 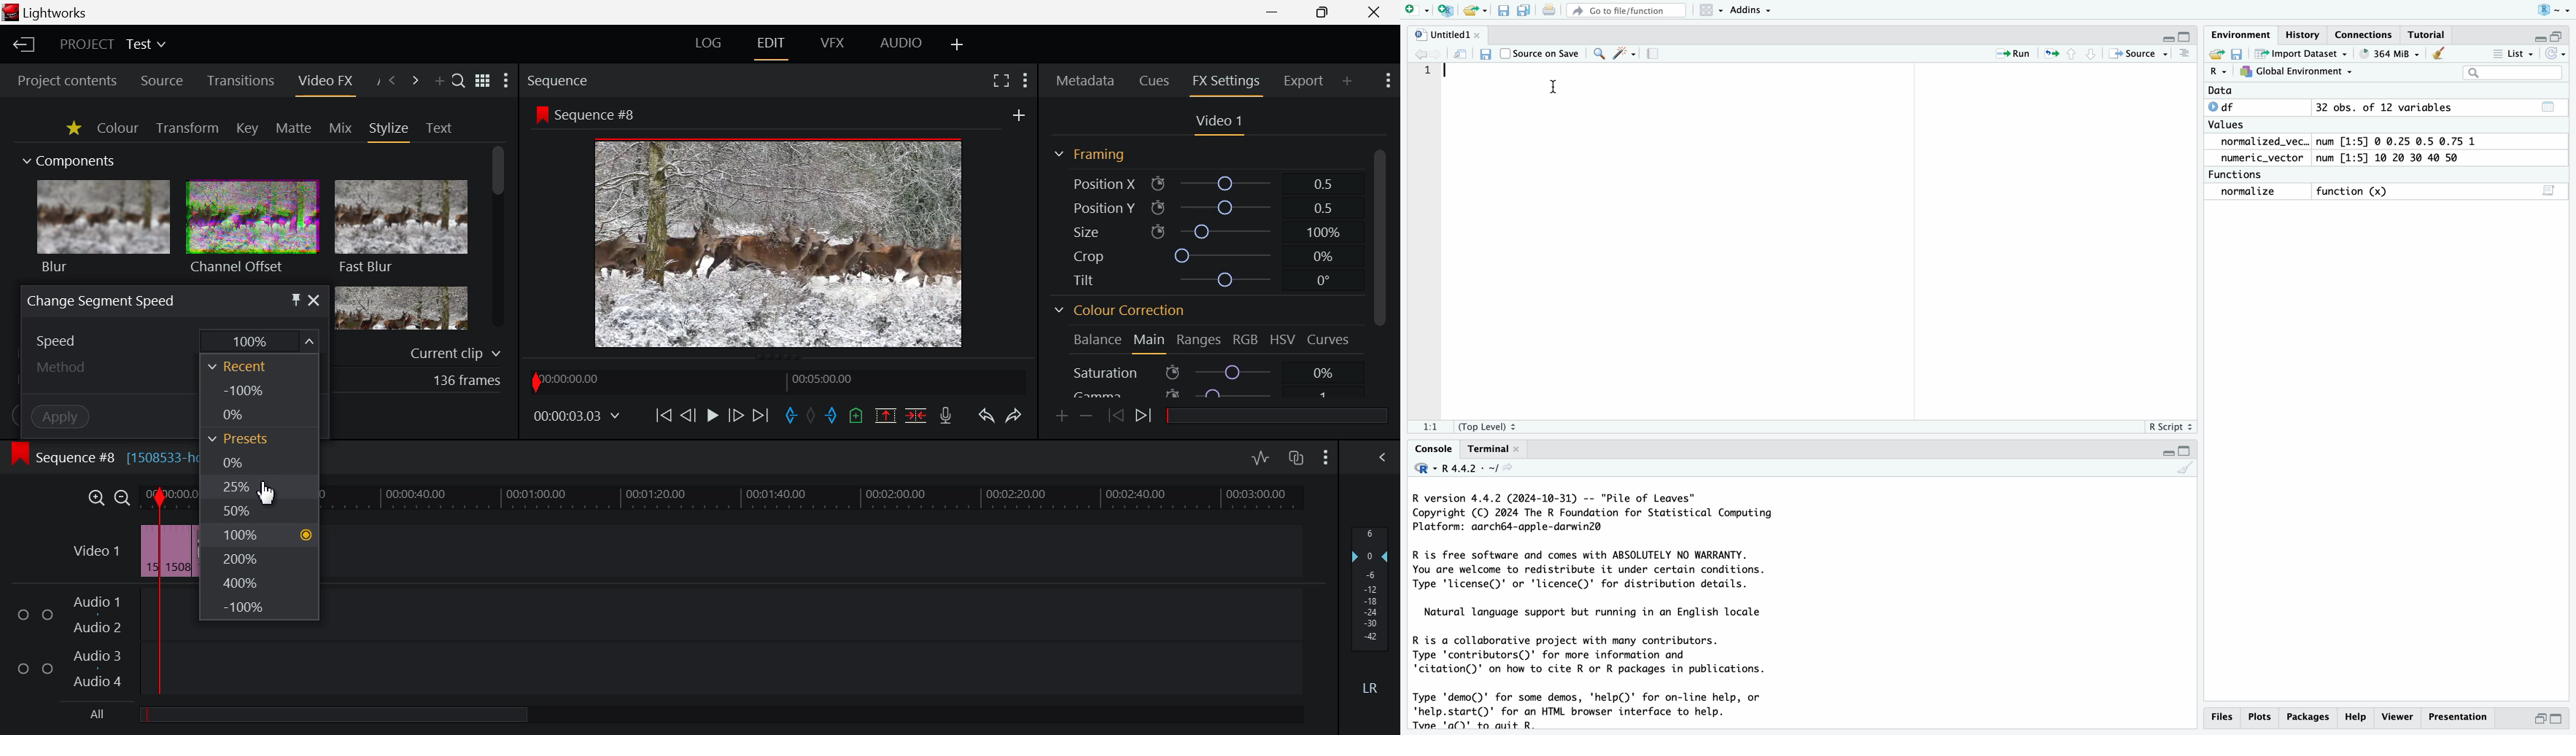 What do you see at coordinates (955, 44) in the screenshot?
I see `Add Layout` at bounding box center [955, 44].